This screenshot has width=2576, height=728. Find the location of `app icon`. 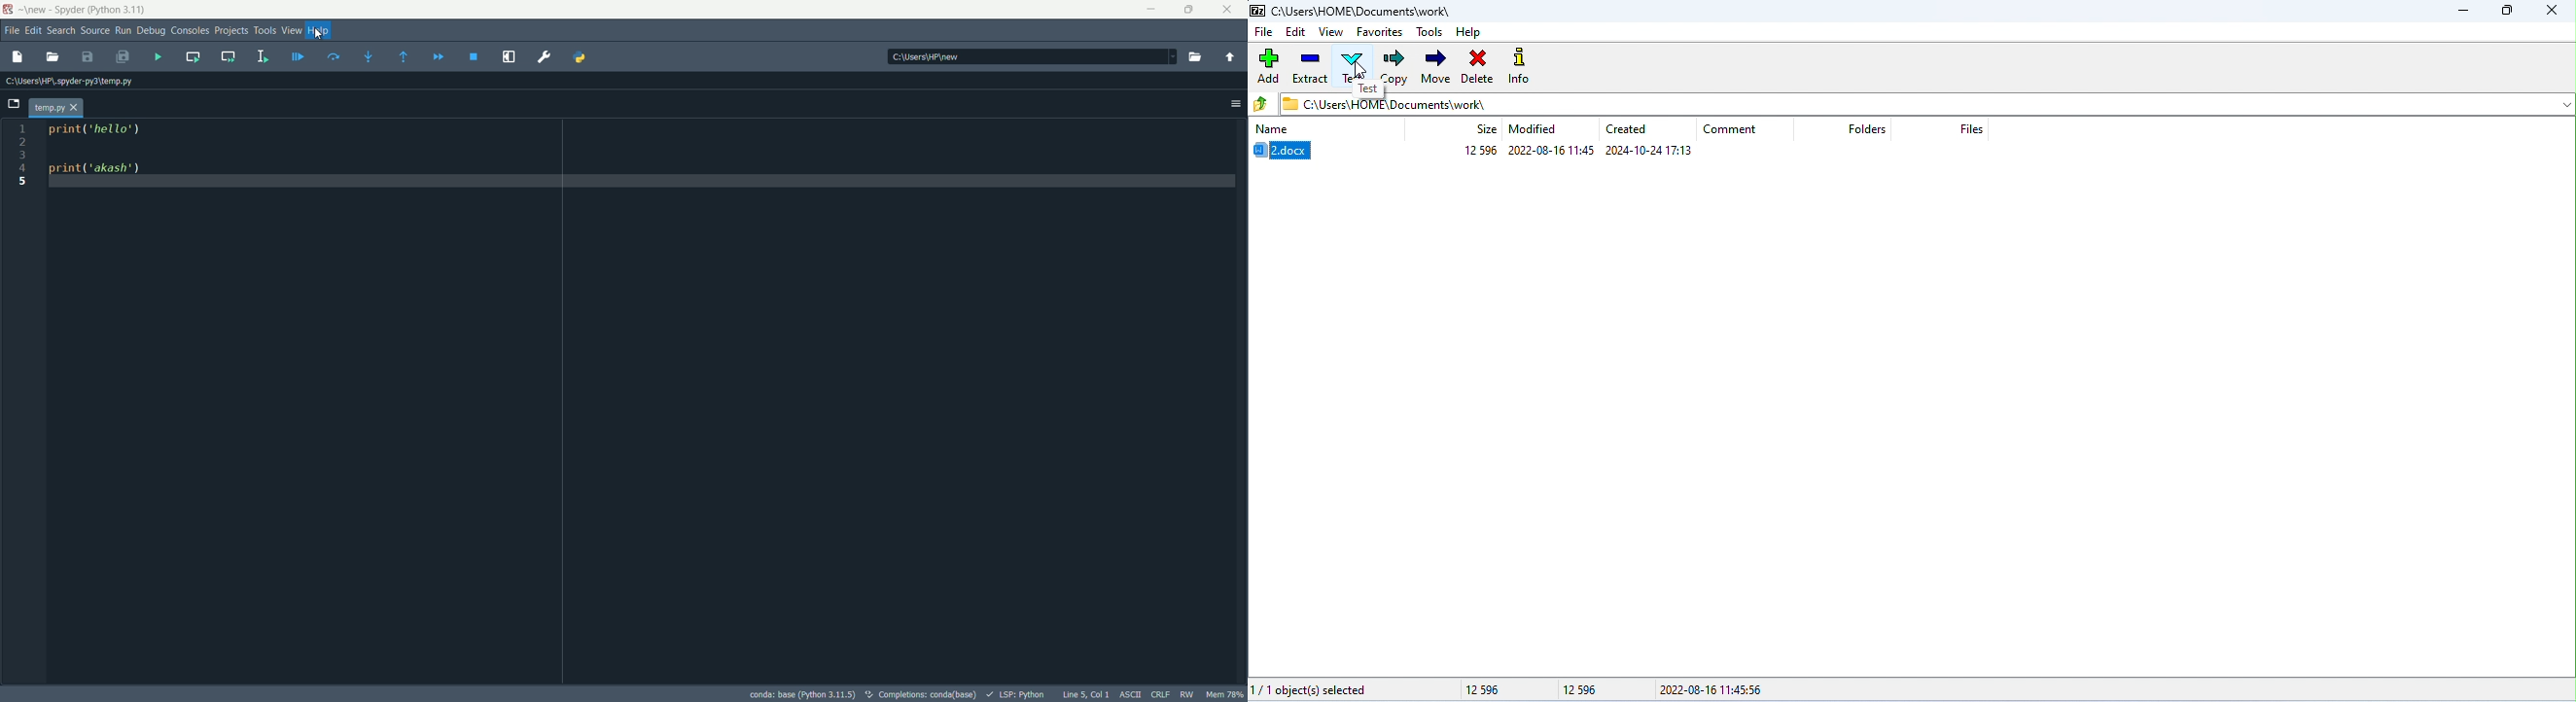

app icon is located at coordinates (8, 9).